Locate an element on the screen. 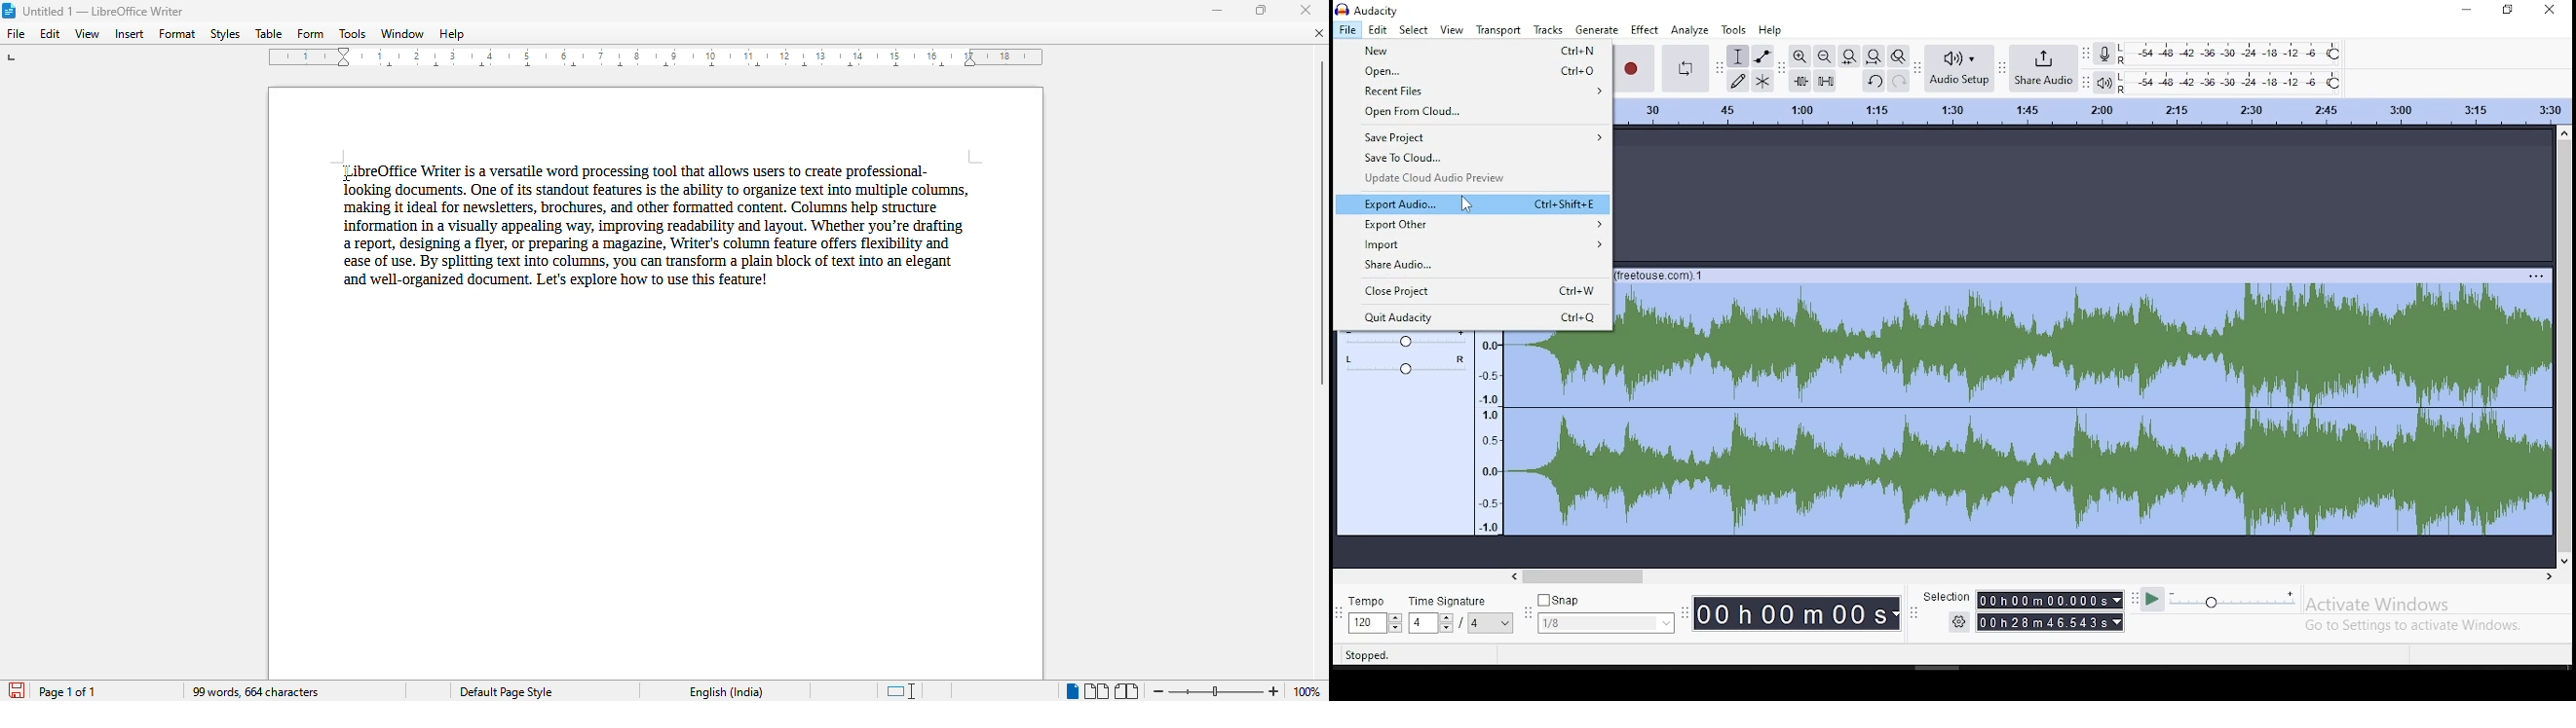 Image resolution: width=2576 pixels, height=728 pixels. close project is located at coordinates (1474, 290).